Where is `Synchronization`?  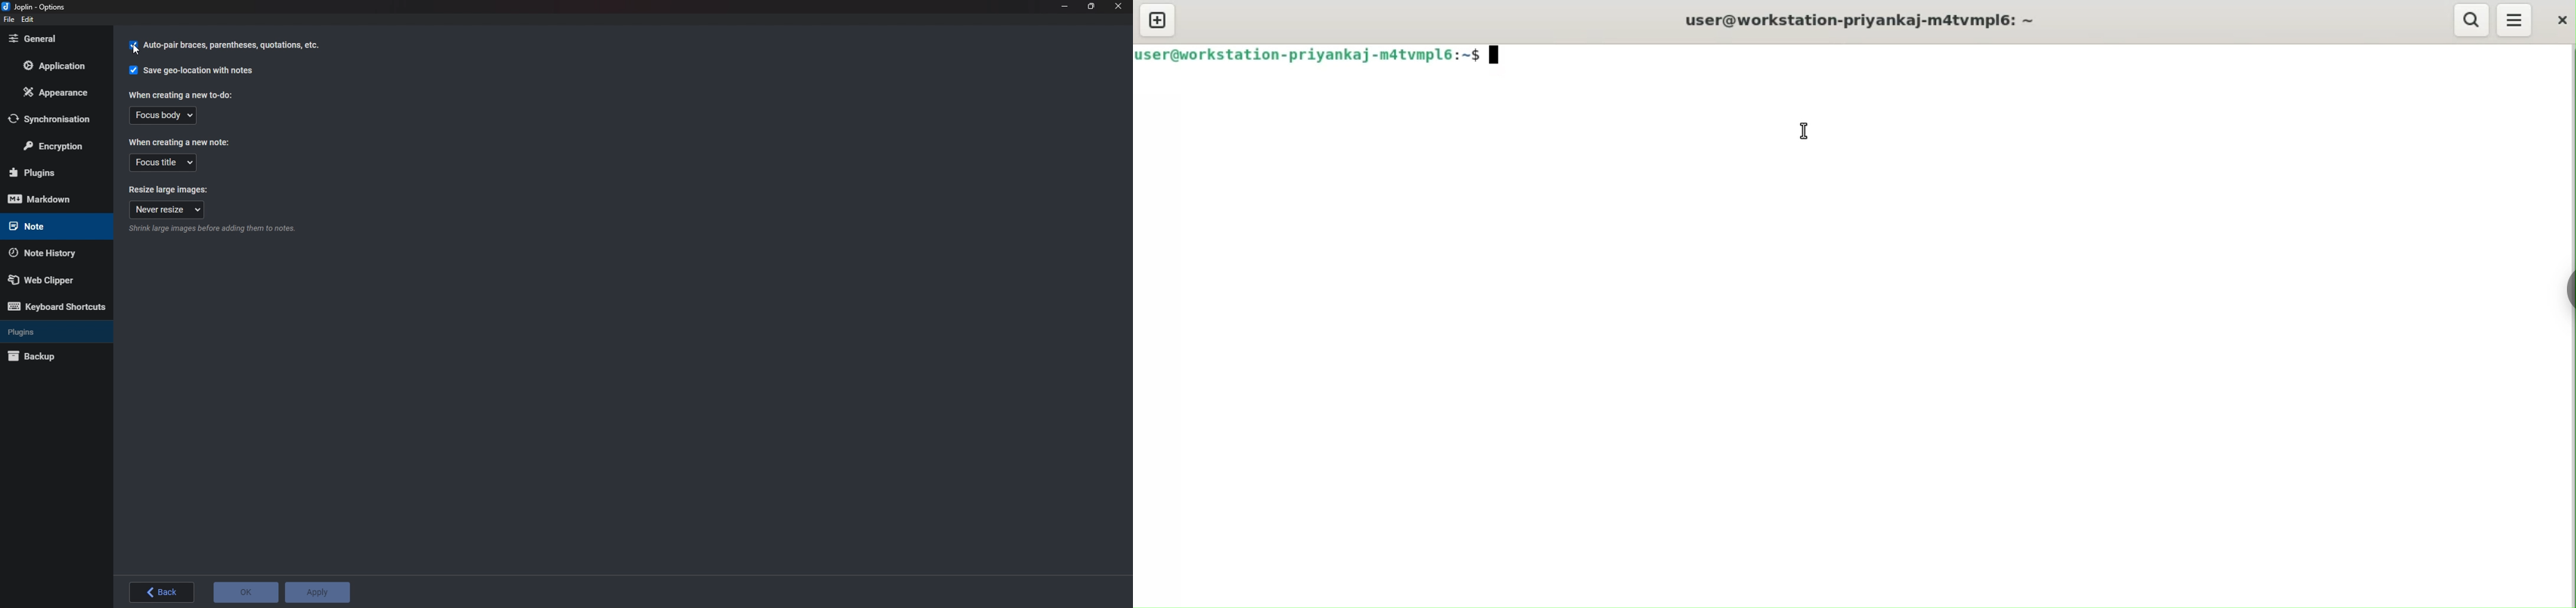 Synchronization is located at coordinates (56, 120).